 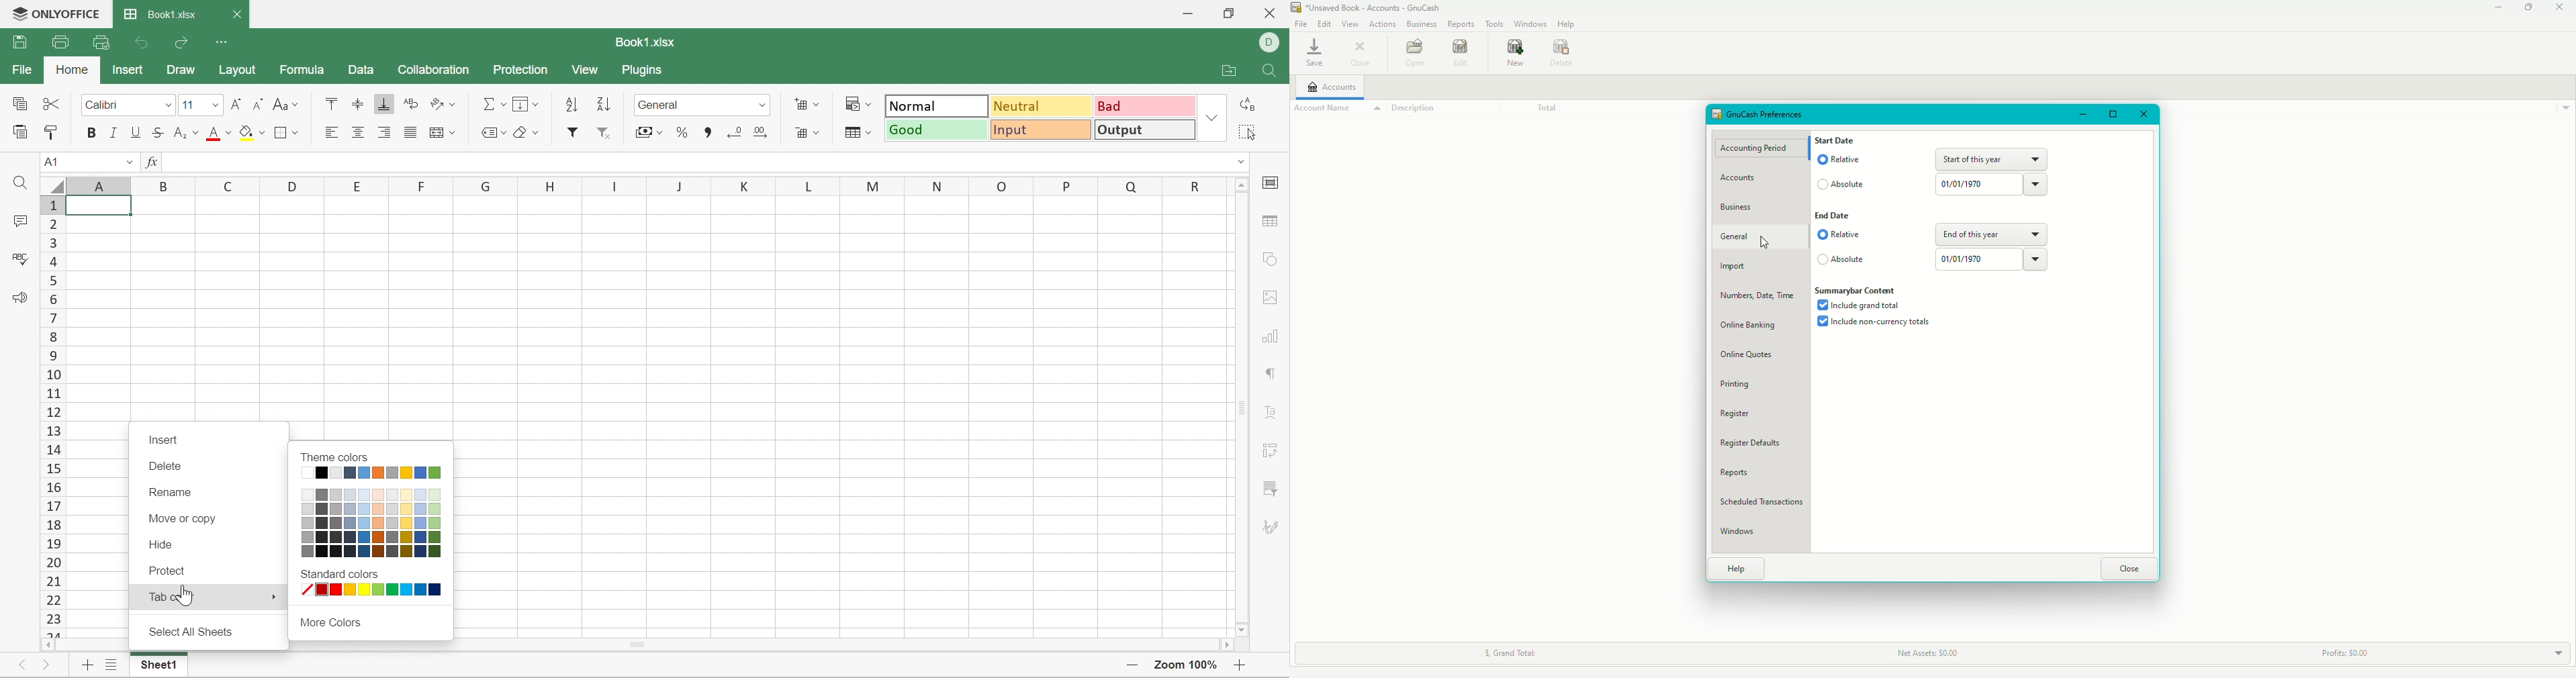 What do you see at coordinates (1767, 244) in the screenshot?
I see `cursor` at bounding box center [1767, 244].